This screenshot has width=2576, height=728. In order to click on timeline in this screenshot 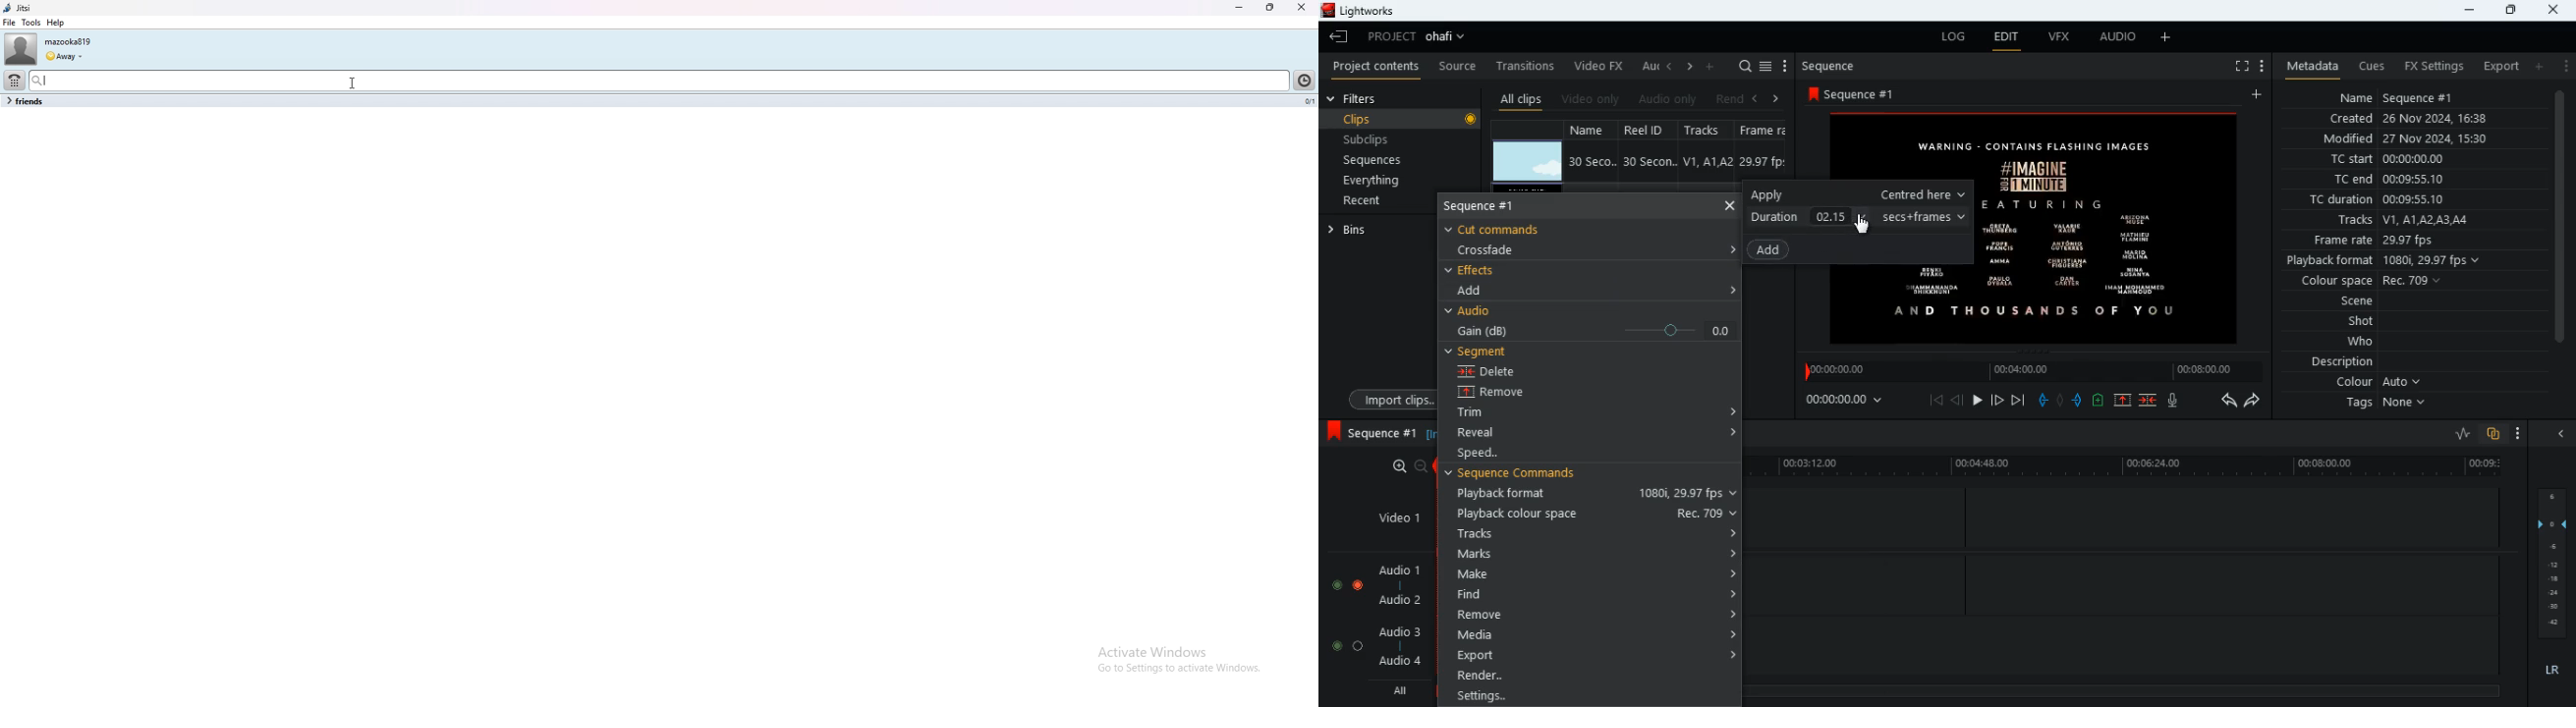, I will do `click(2132, 467)`.